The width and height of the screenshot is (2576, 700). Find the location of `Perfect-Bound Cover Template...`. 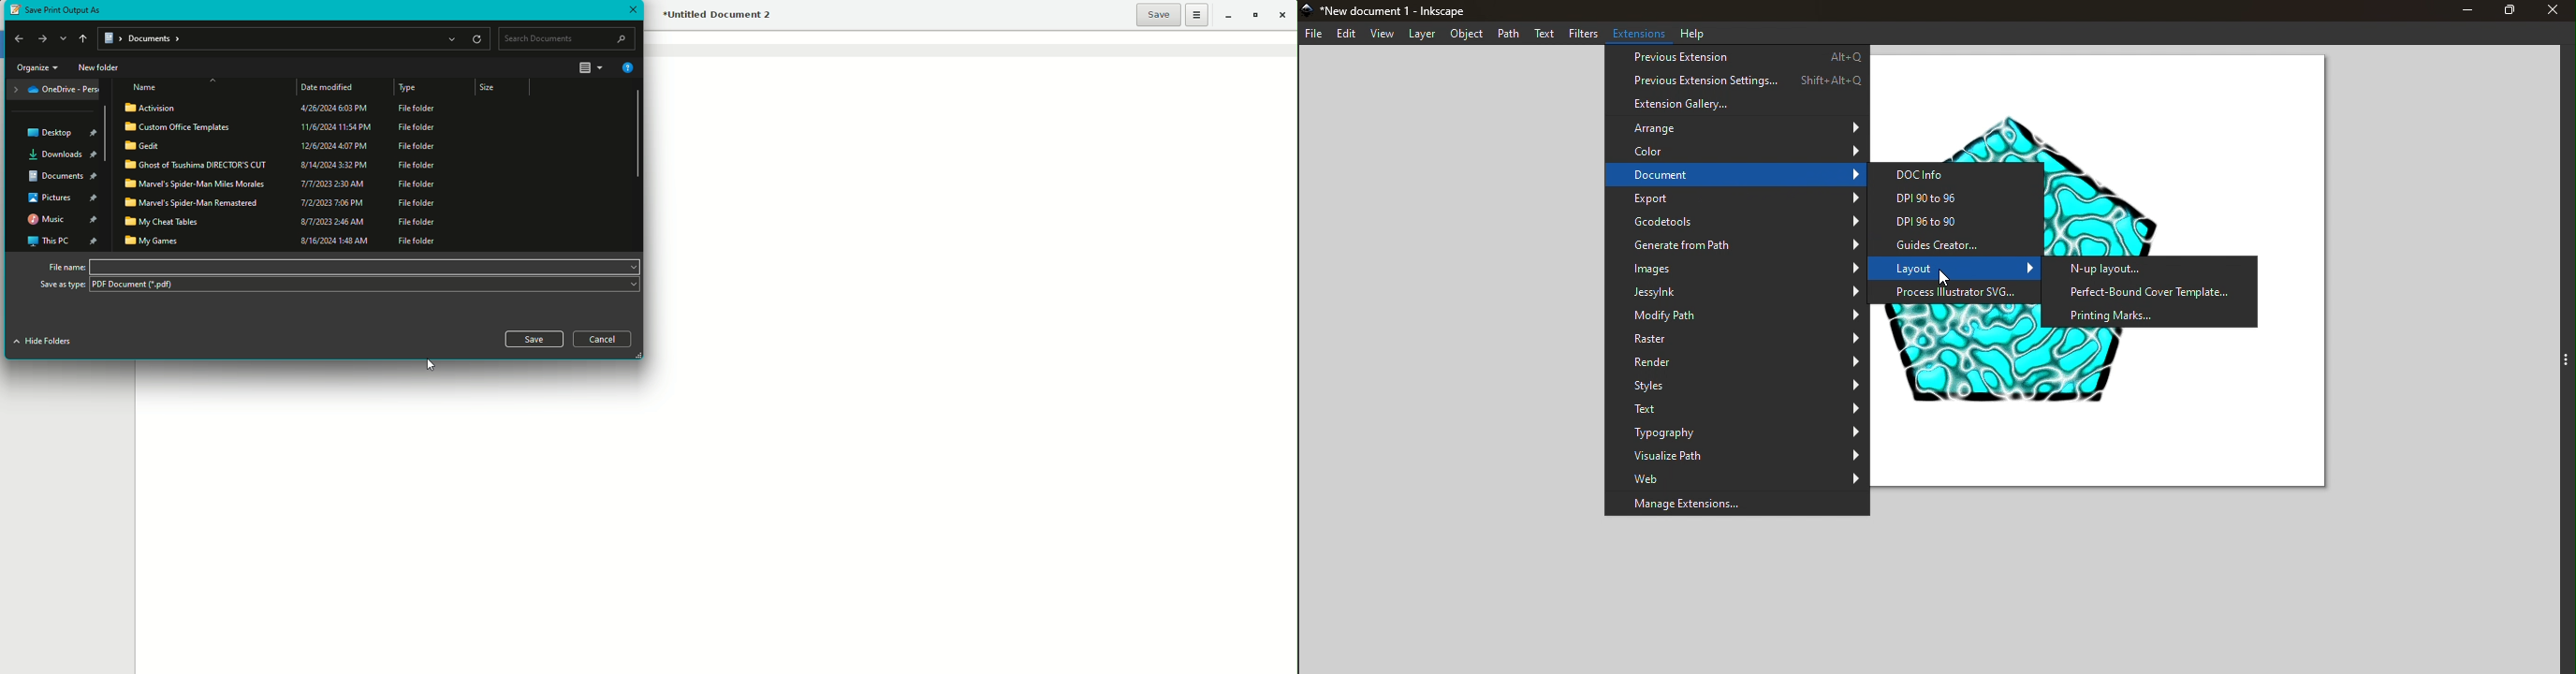

Perfect-Bound Cover Template... is located at coordinates (2152, 291).